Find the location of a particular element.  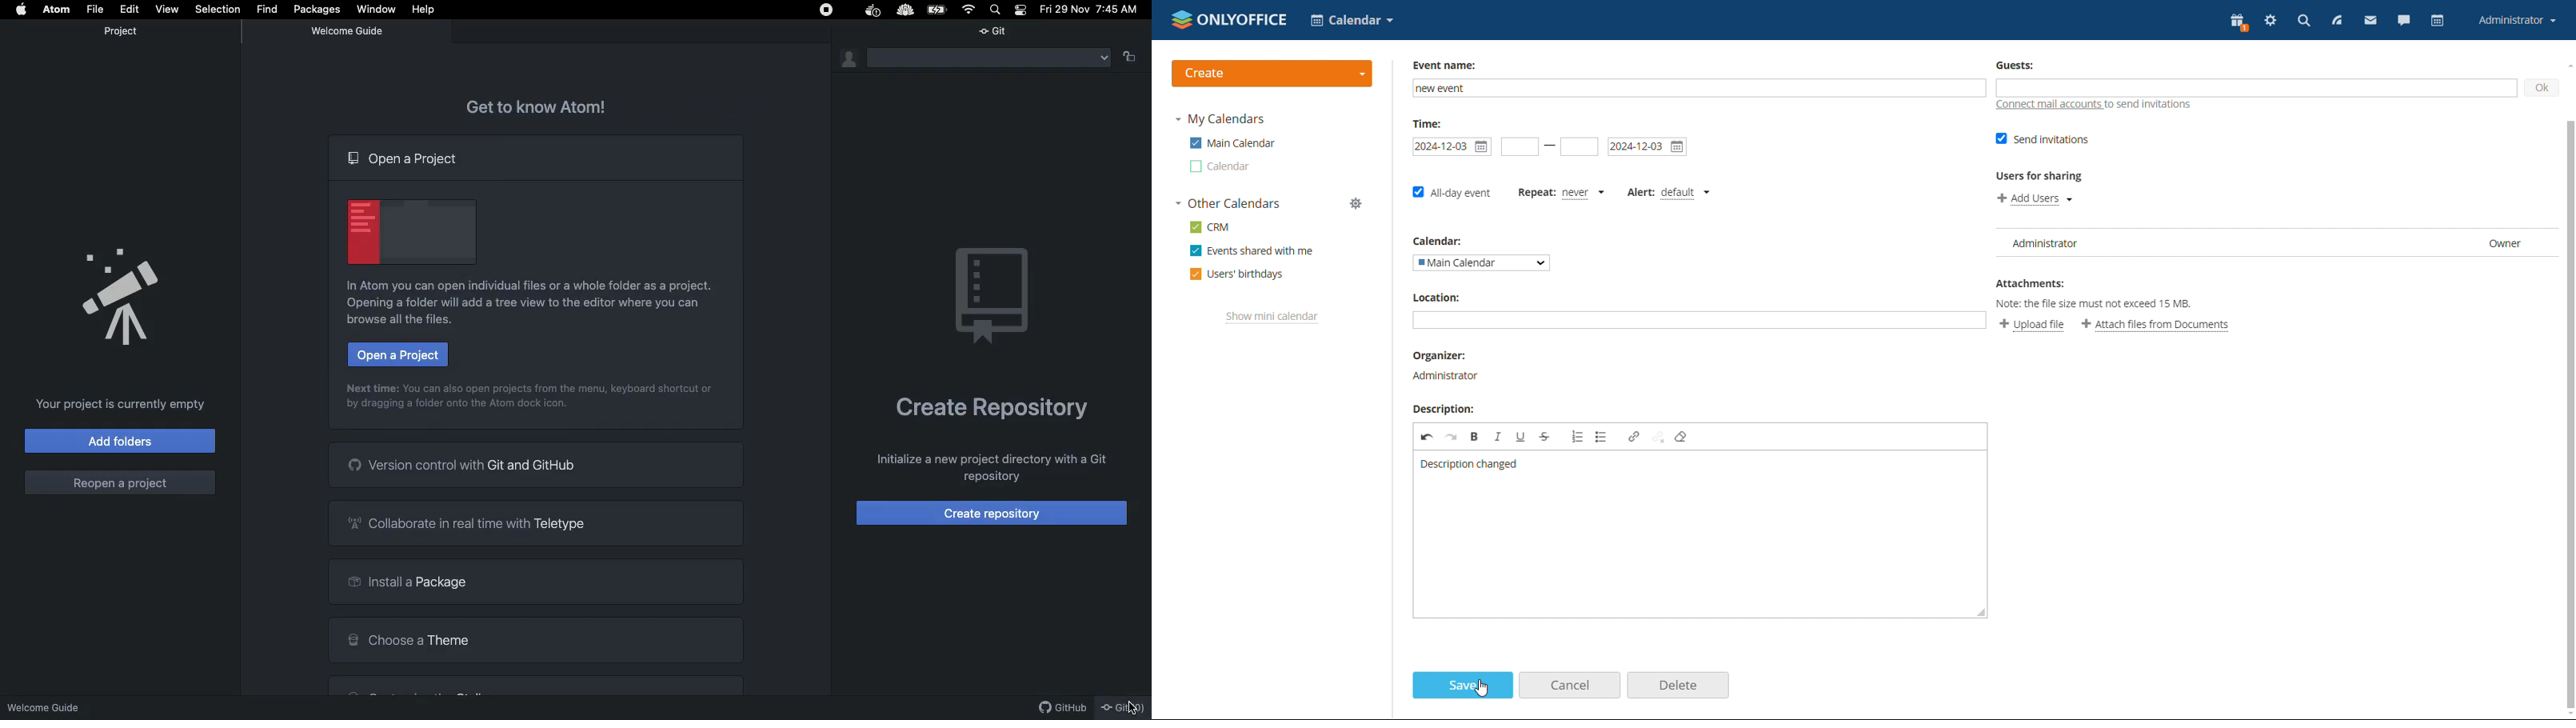

Next time: You can also open projects from the menu, keyboard shortcut or
by dragging a folder onto the Atom dock icon. is located at coordinates (533, 400).